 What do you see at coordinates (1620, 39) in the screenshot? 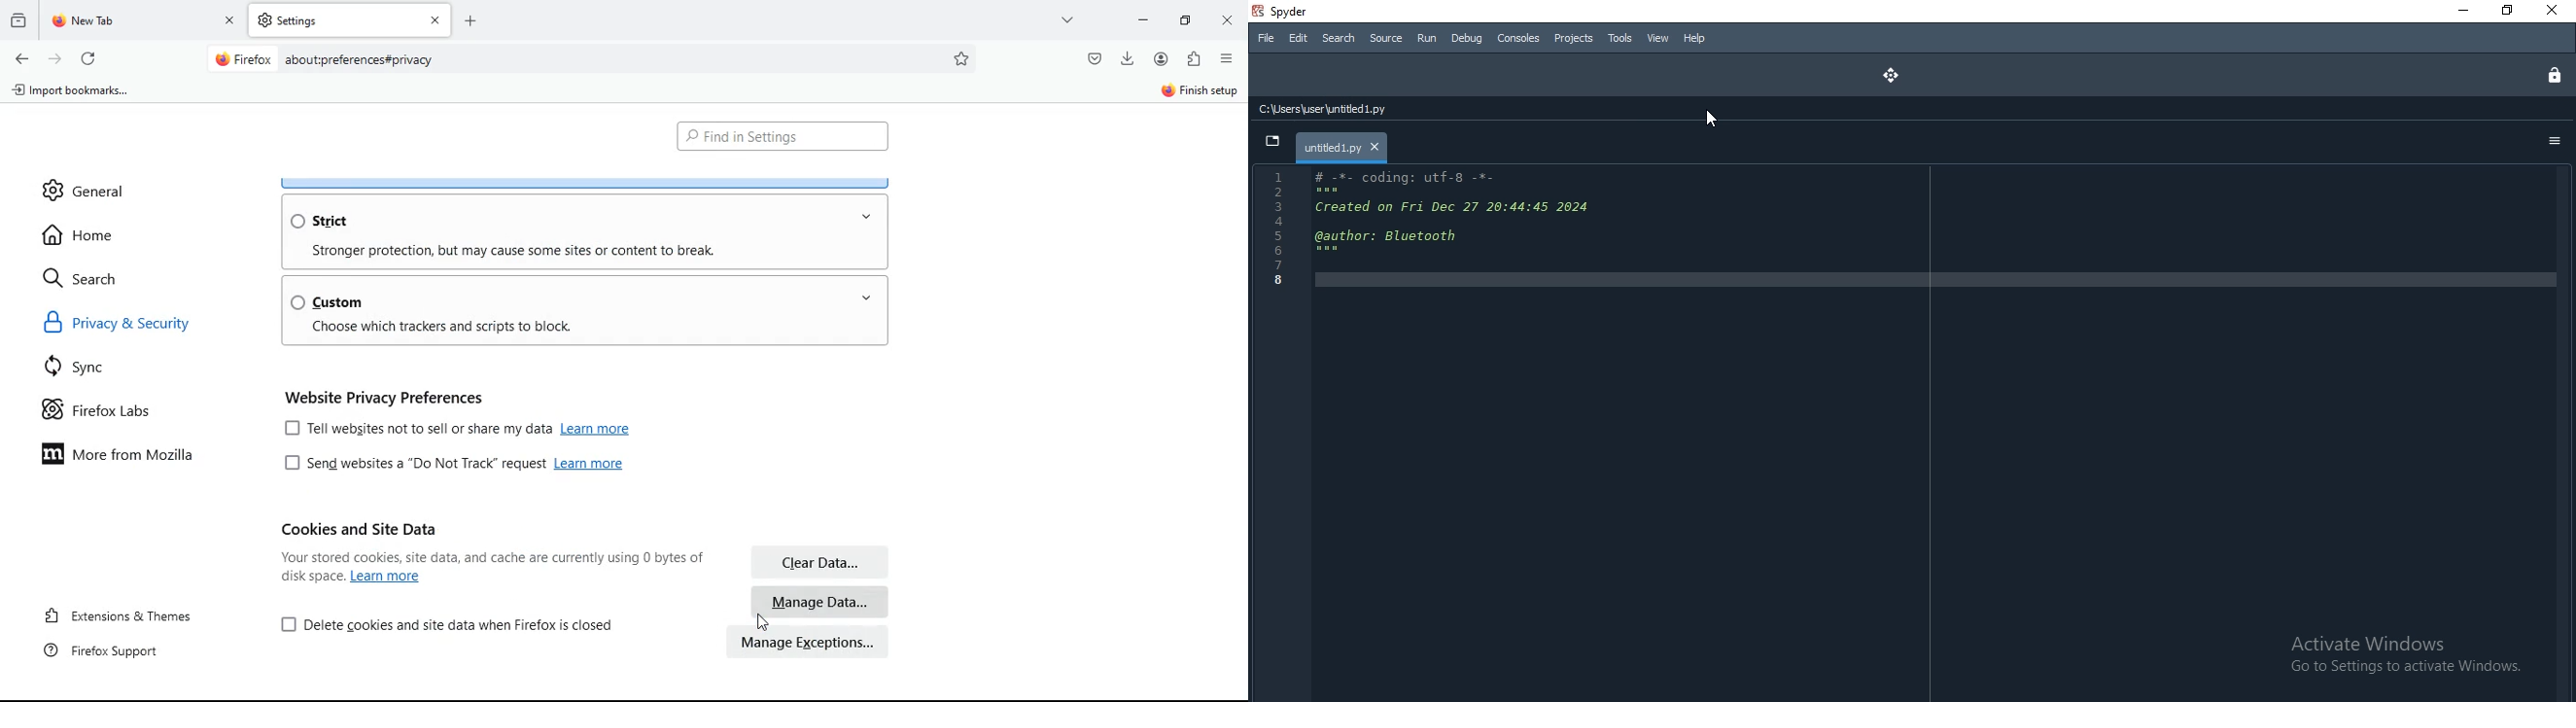
I see `Tools` at bounding box center [1620, 39].